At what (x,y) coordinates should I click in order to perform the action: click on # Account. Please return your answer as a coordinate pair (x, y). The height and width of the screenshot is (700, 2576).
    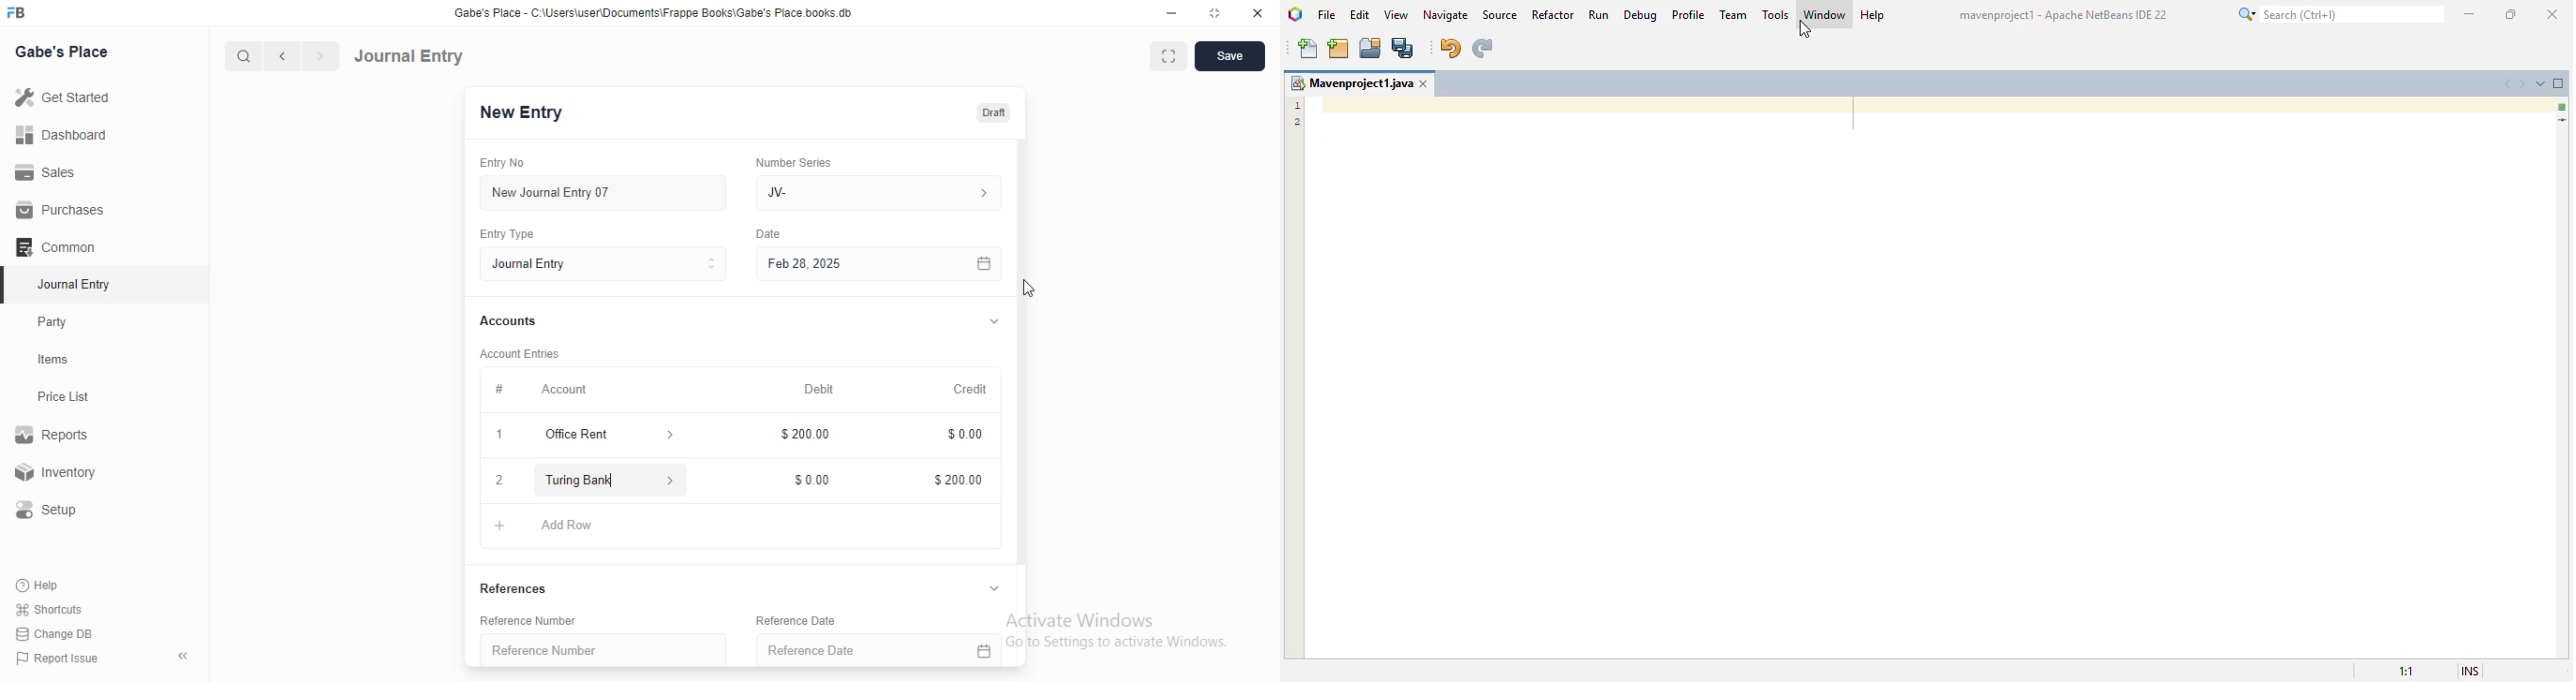
    Looking at the image, I should click on (538, 390).